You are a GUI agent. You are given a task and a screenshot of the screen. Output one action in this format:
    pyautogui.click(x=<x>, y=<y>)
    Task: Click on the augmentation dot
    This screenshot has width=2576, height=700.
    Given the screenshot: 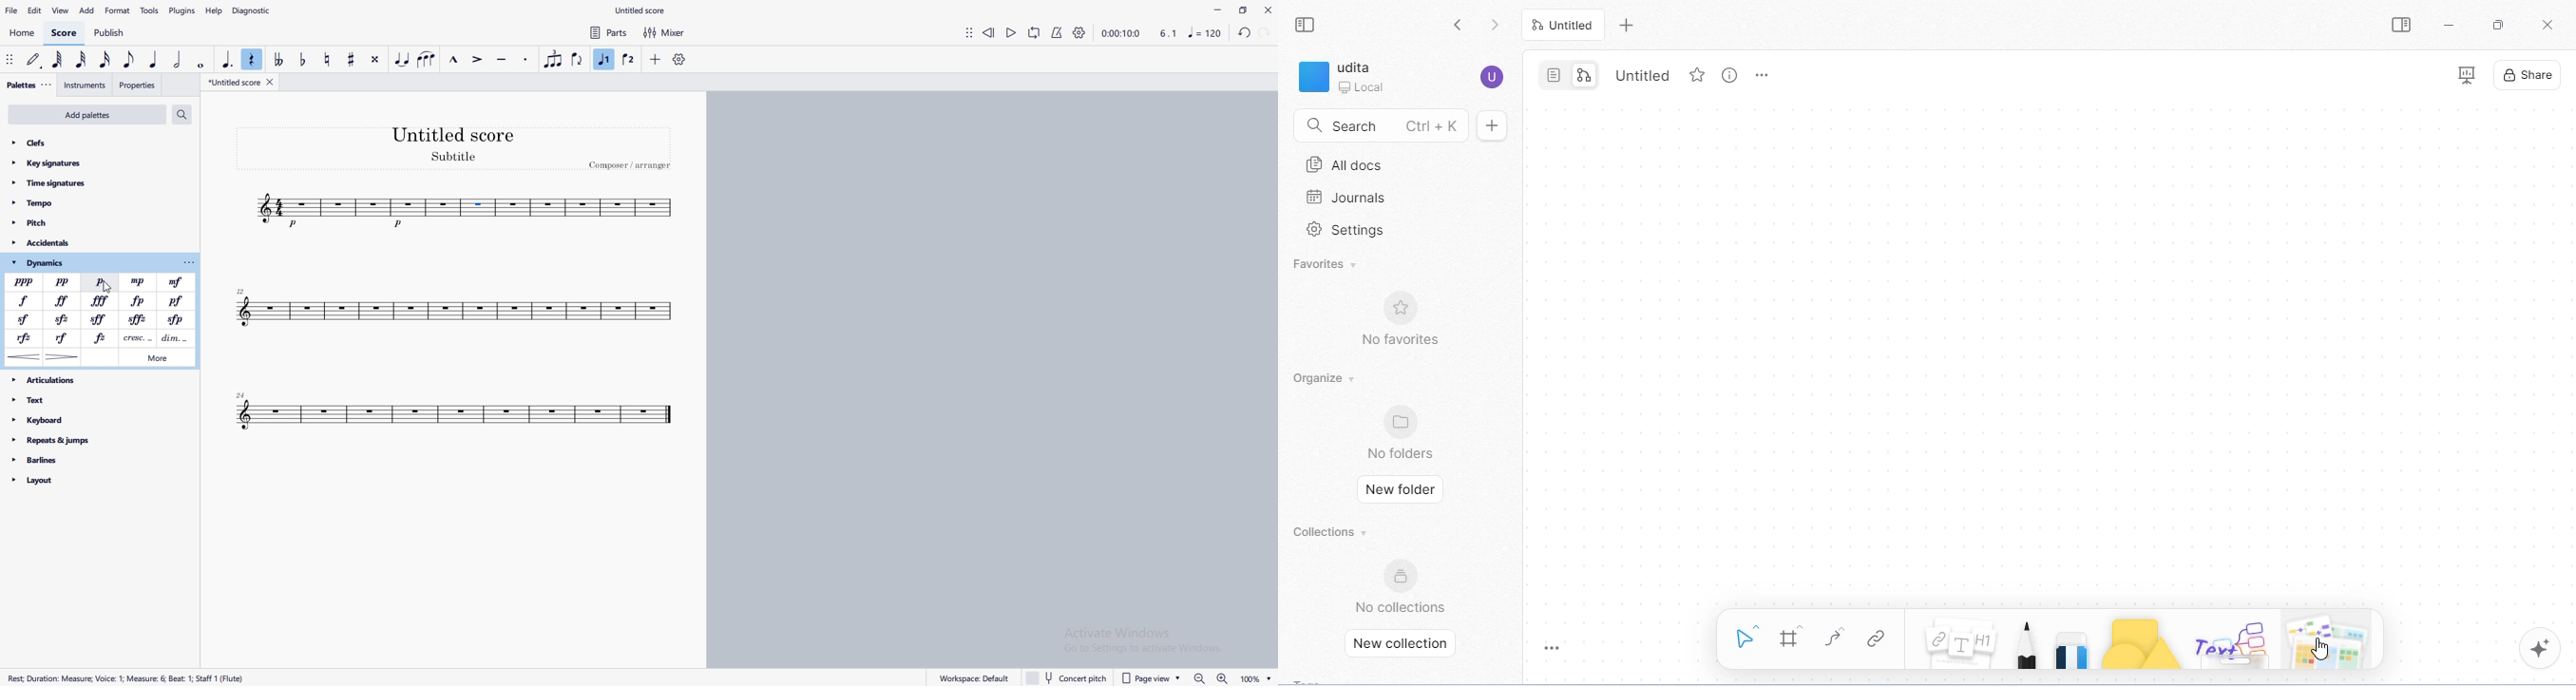 What is the action you would take?
    pyautogui.click(x=228, y=60)
    